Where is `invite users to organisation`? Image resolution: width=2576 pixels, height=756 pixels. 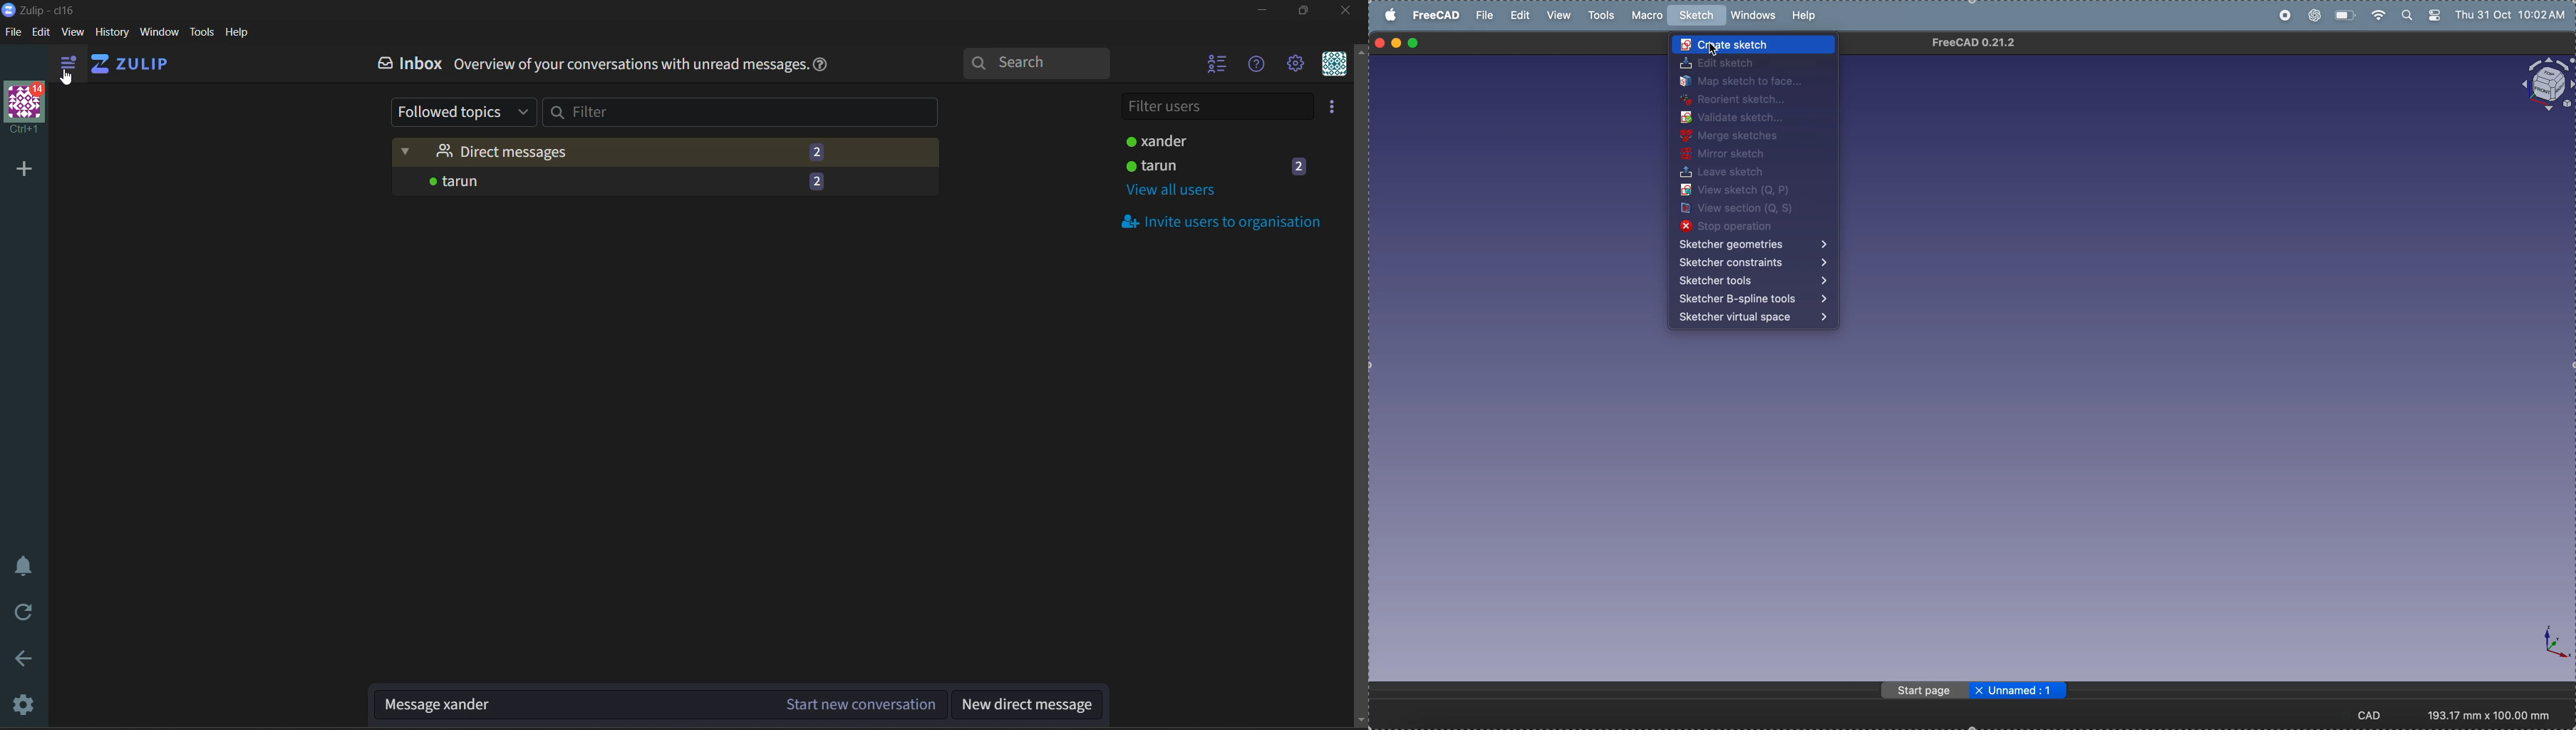
invite users to organisation is located at coordinates (1229, 225).